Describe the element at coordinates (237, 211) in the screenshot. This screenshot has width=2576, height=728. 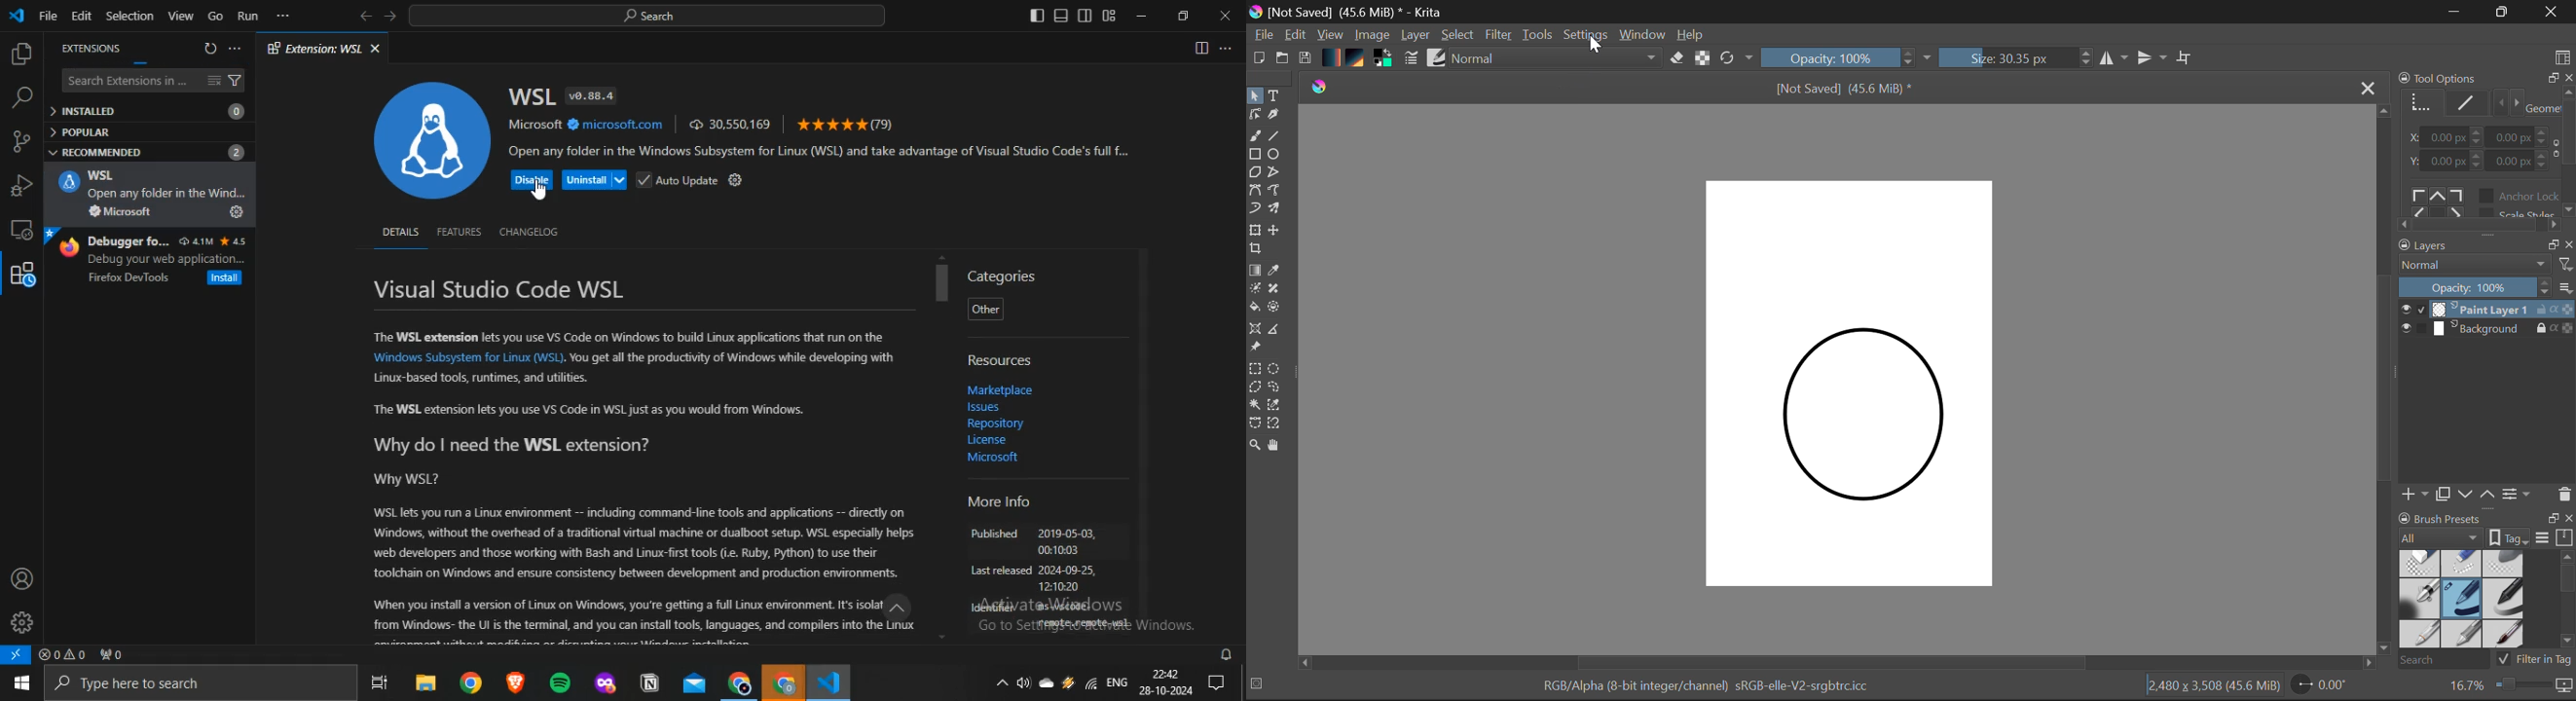
I see `Install` at that location.